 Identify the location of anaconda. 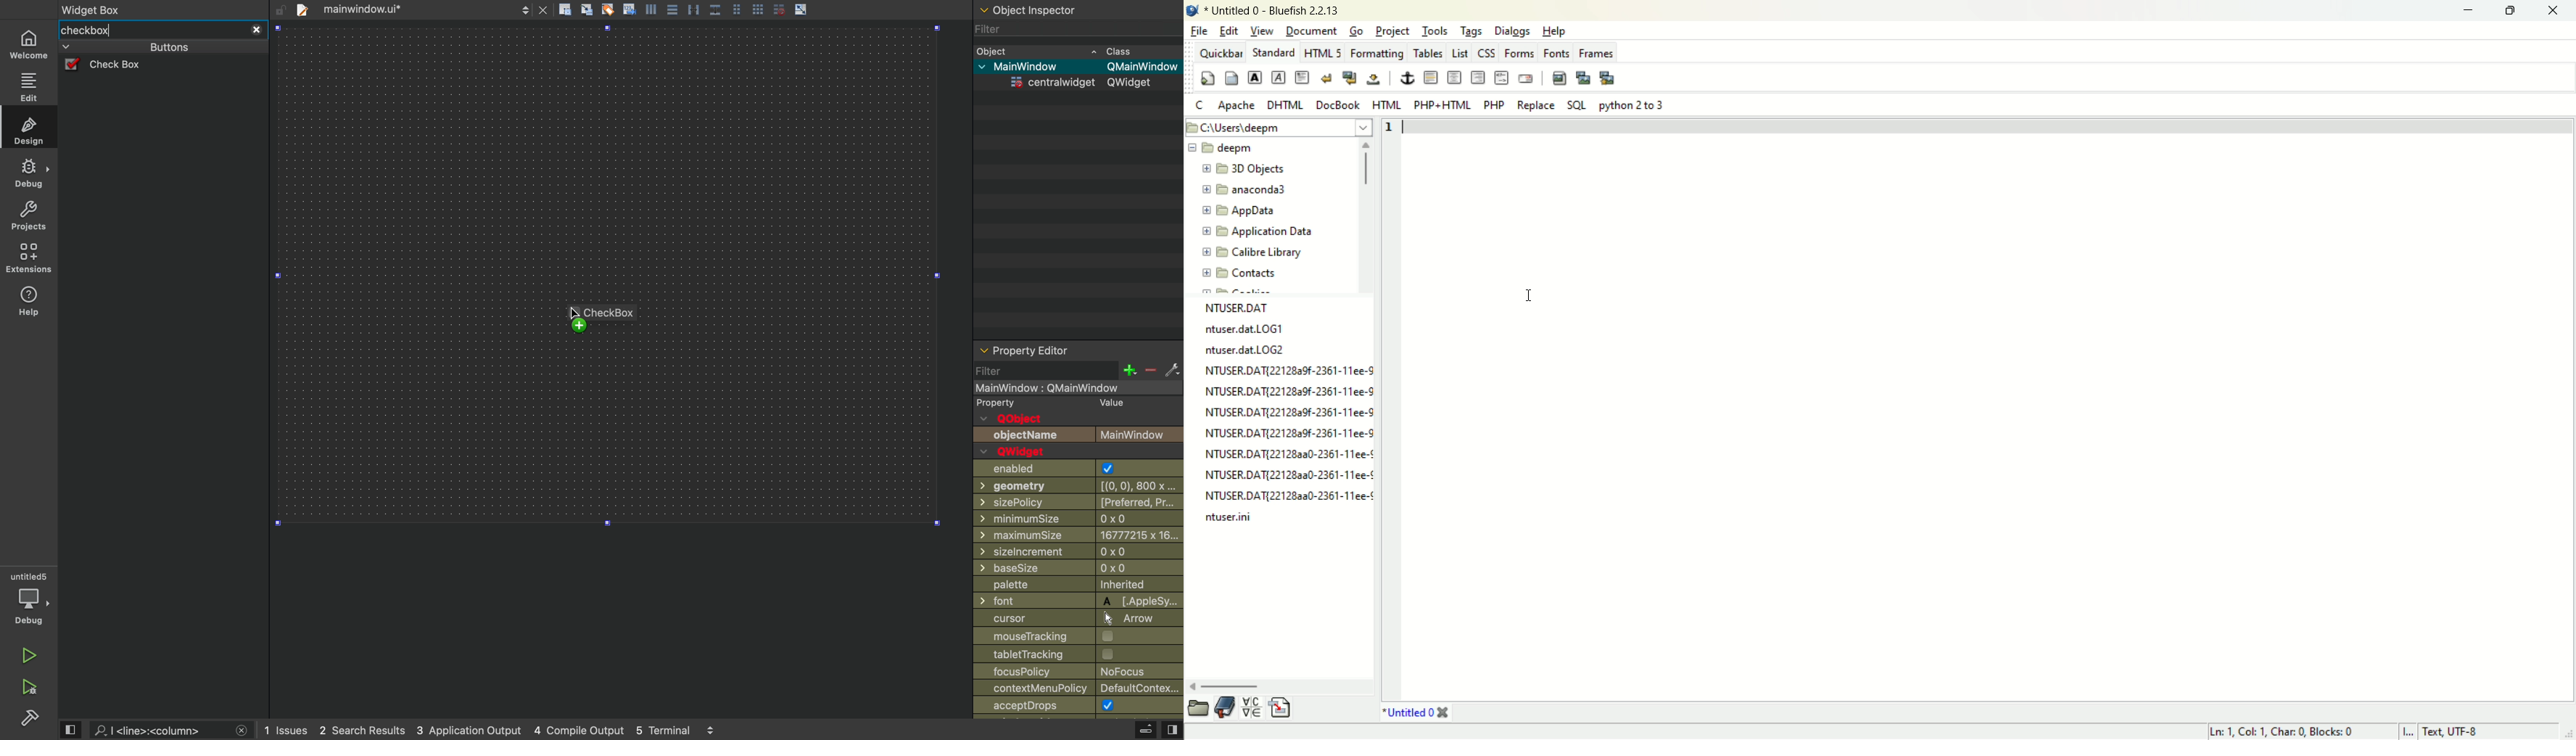
(1247, 190).